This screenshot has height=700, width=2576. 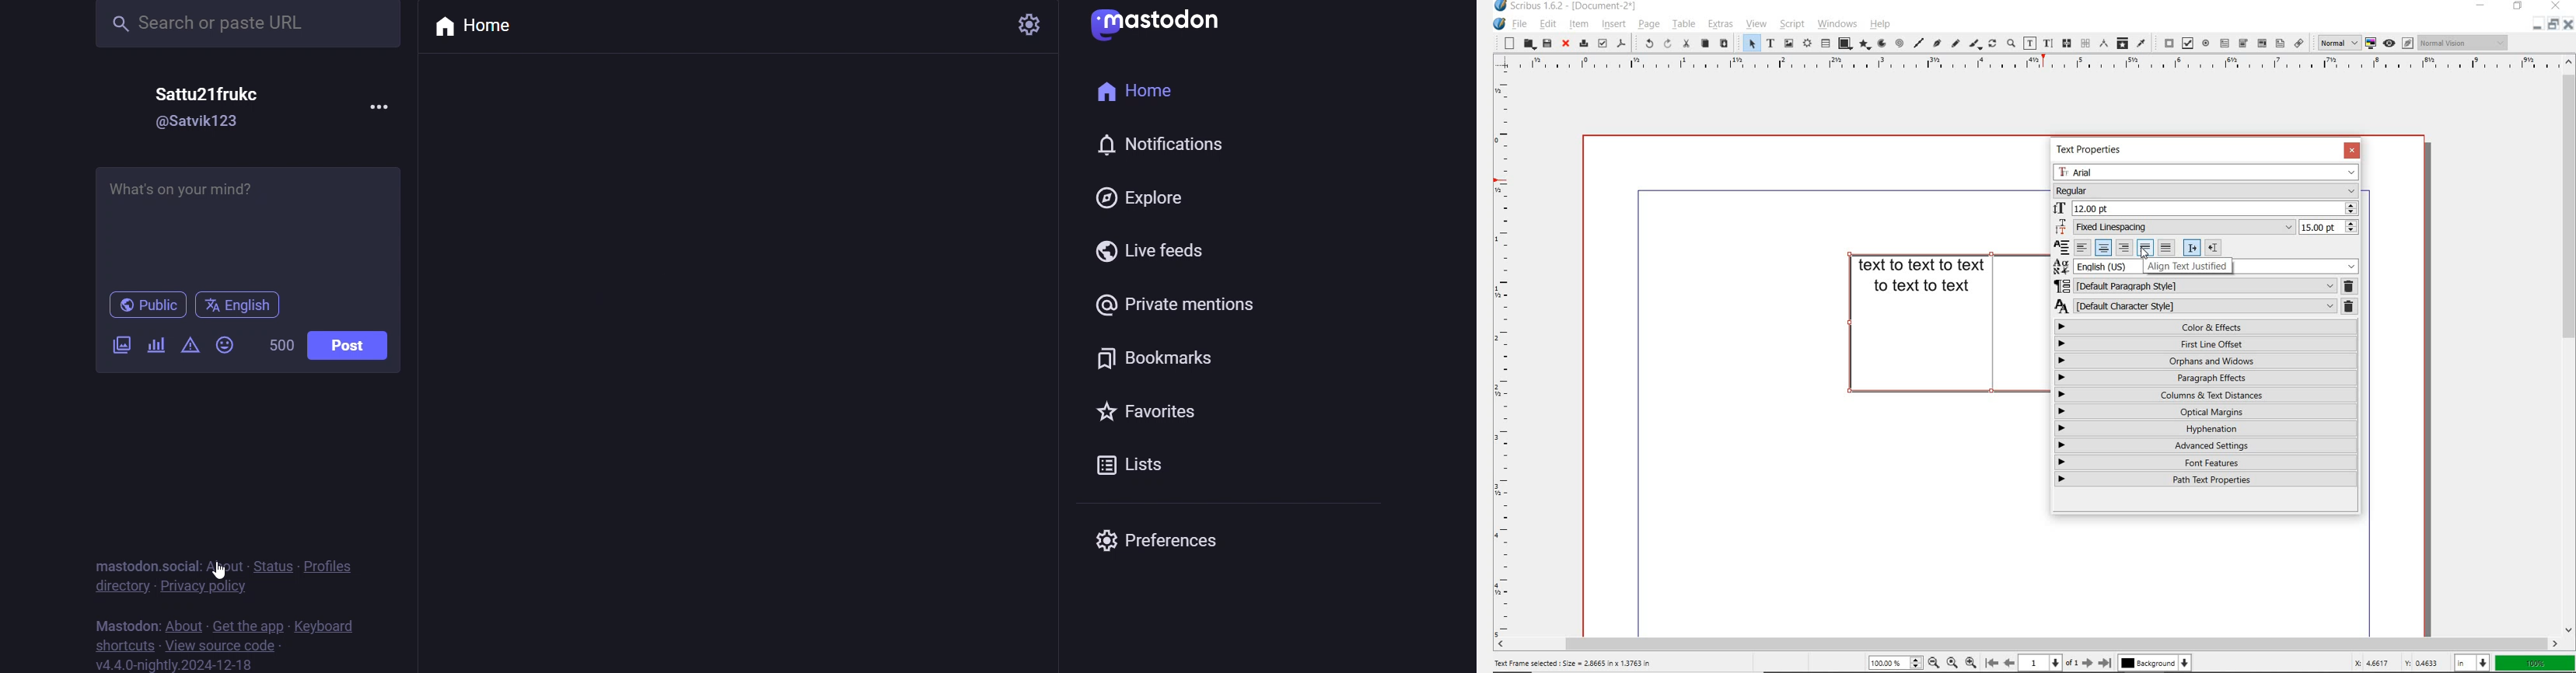 What do you see at coordinates (2041, 662) in the screenshot?
I see `page ` at bounding box center [2041, 662].